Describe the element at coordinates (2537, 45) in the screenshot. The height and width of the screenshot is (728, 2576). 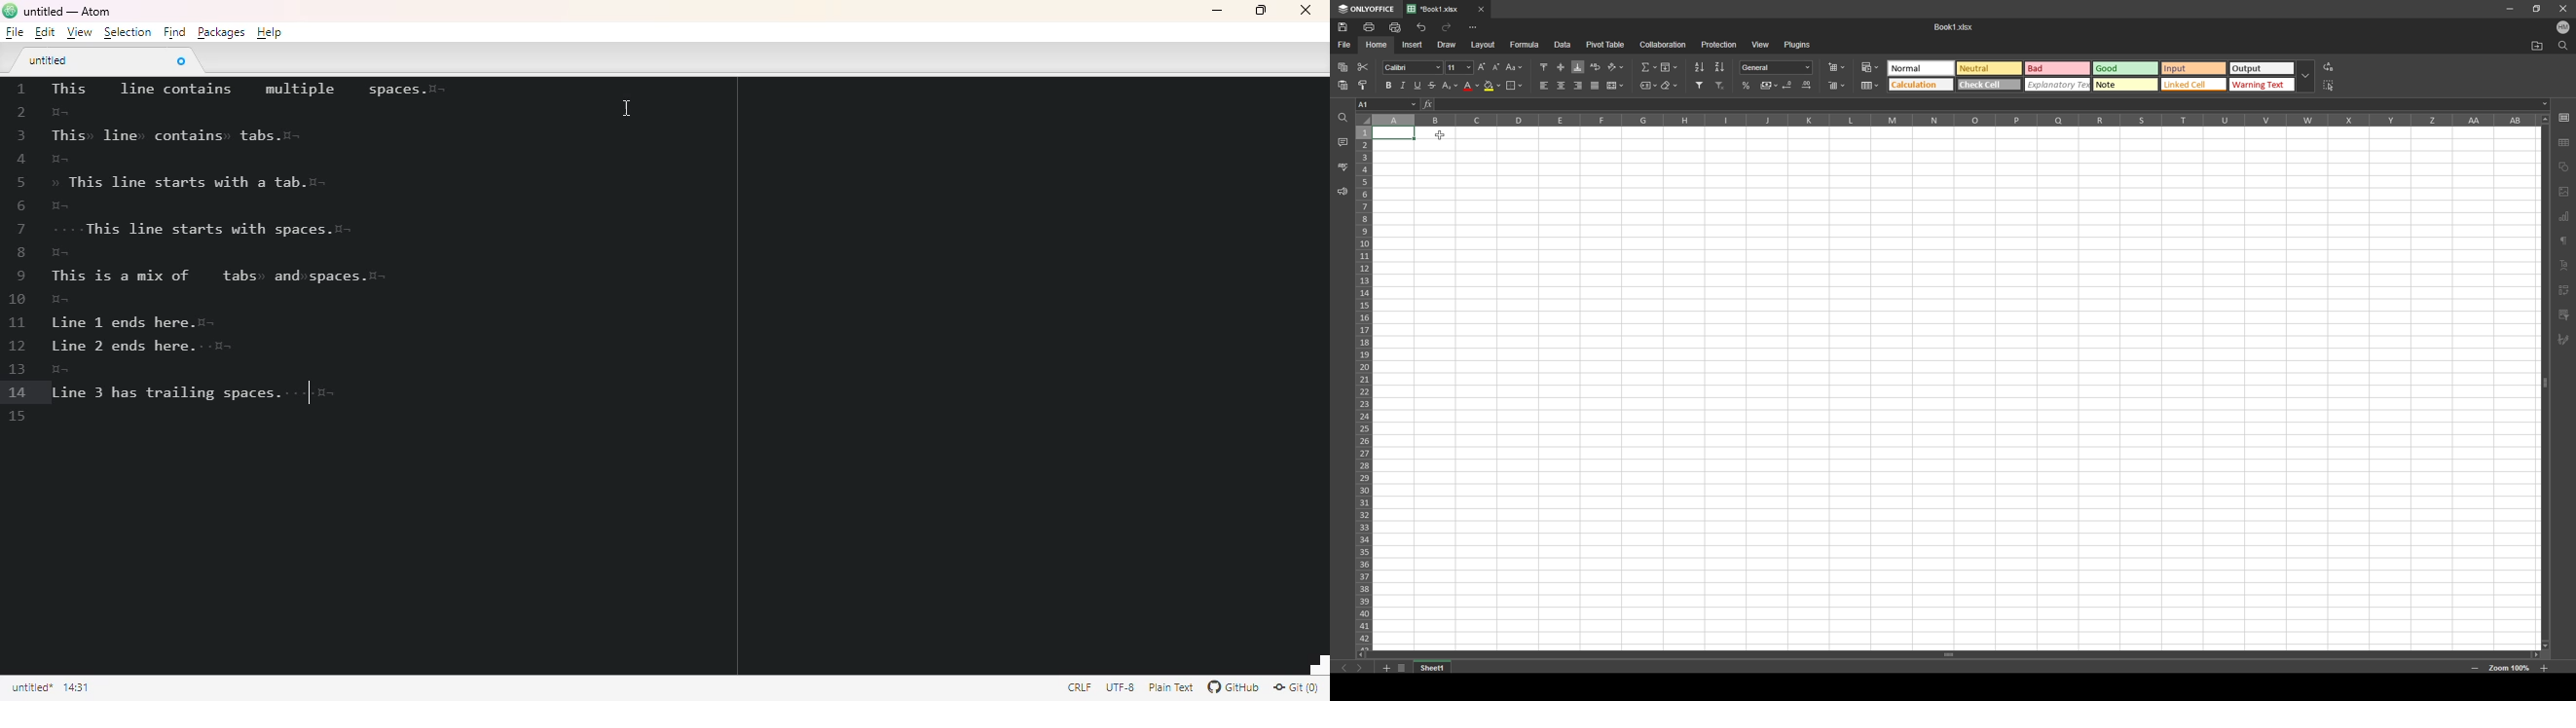
I see `locate file` at that location.